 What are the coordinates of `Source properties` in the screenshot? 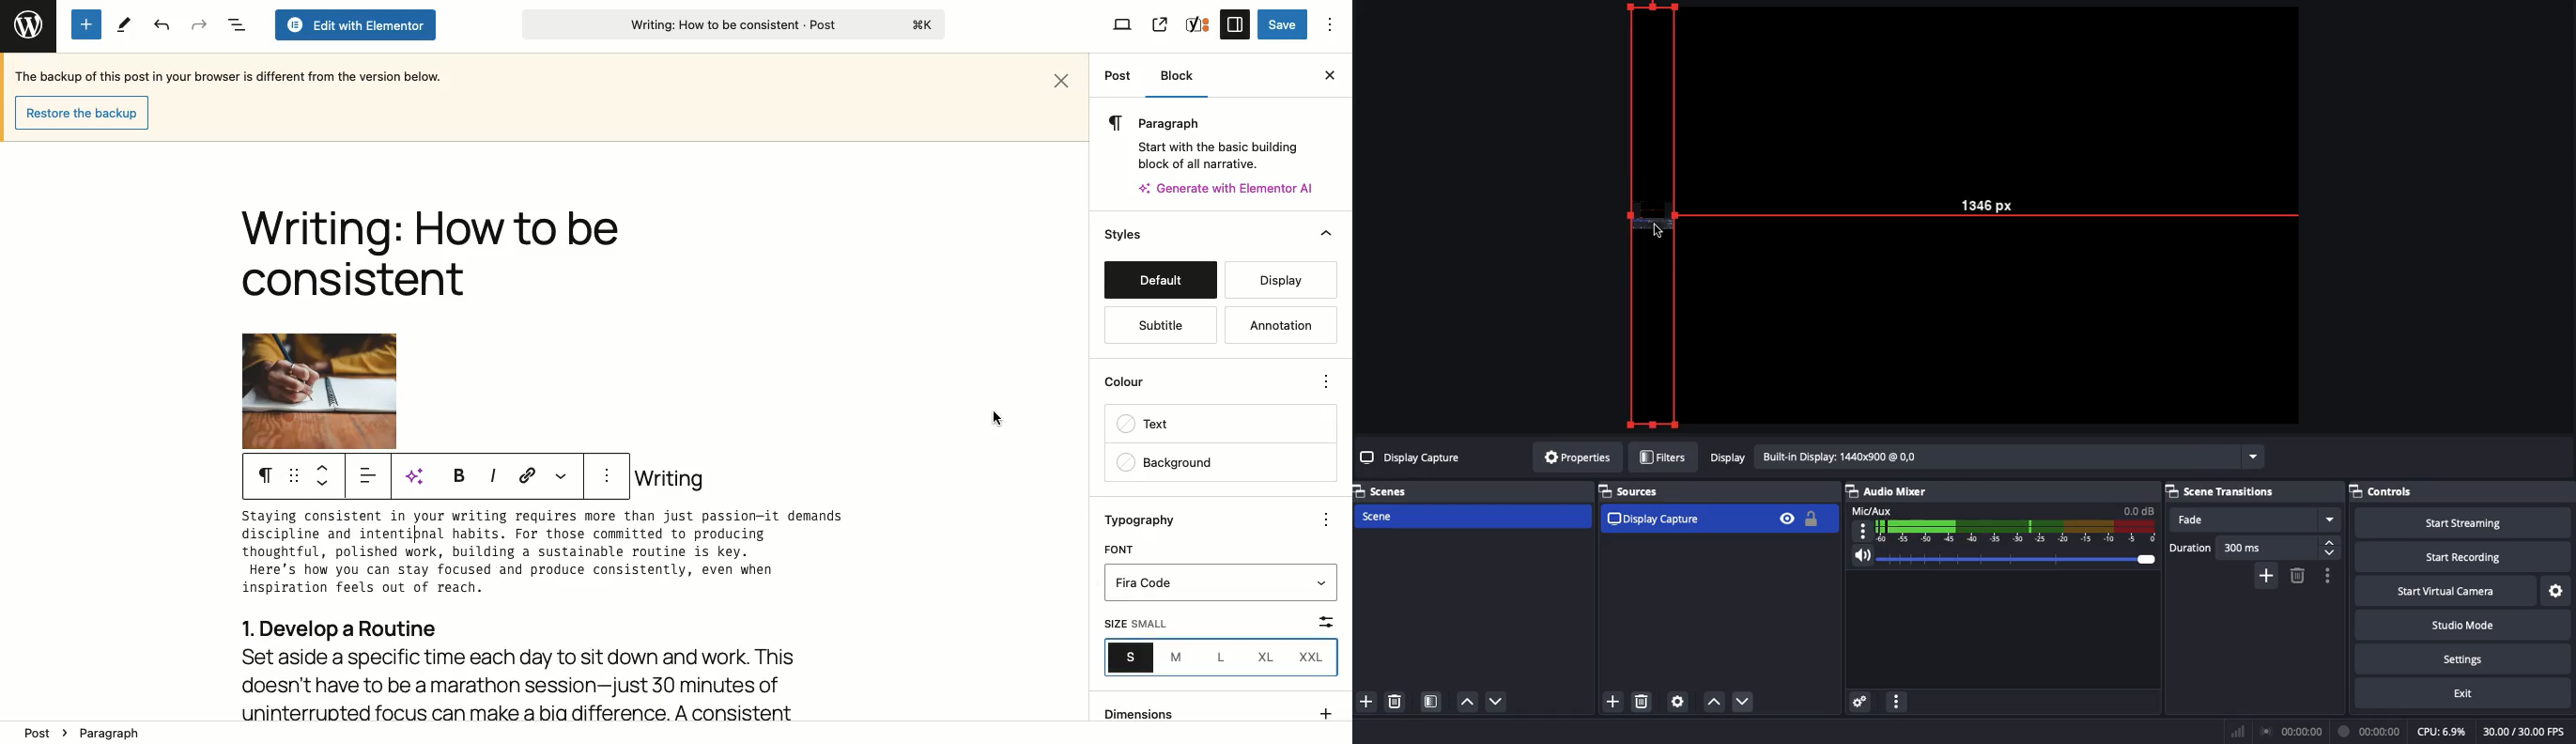 It's located at (1677, 702).